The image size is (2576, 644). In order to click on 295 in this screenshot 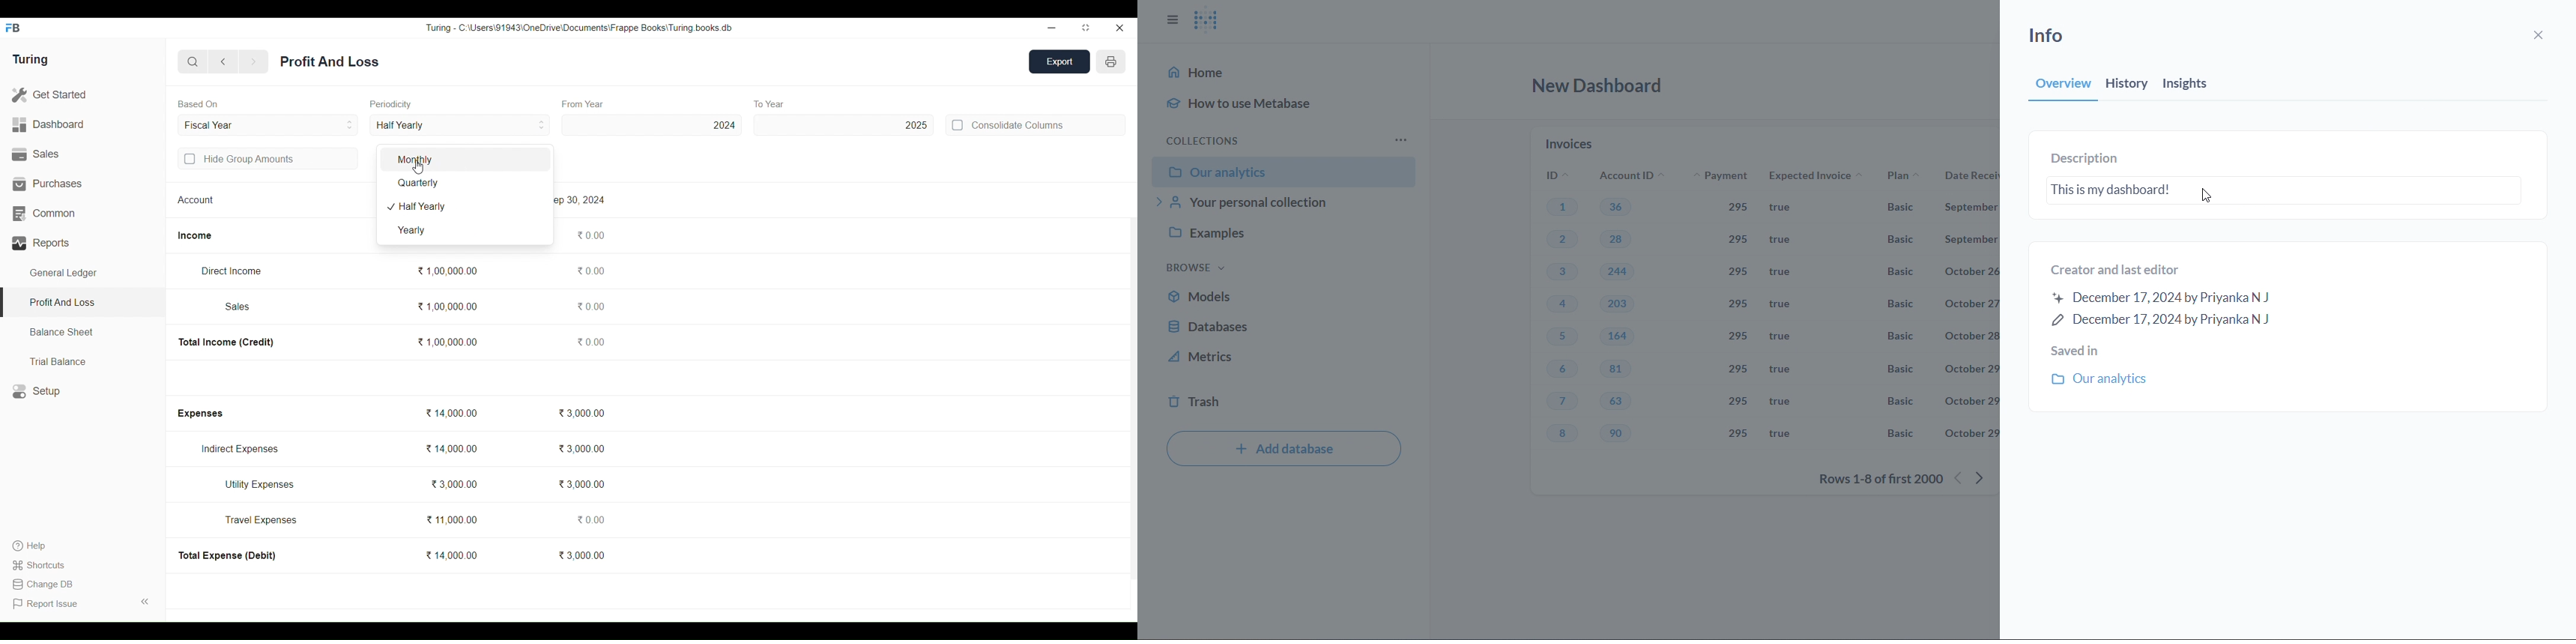, I will do `click(1735, 208)`.